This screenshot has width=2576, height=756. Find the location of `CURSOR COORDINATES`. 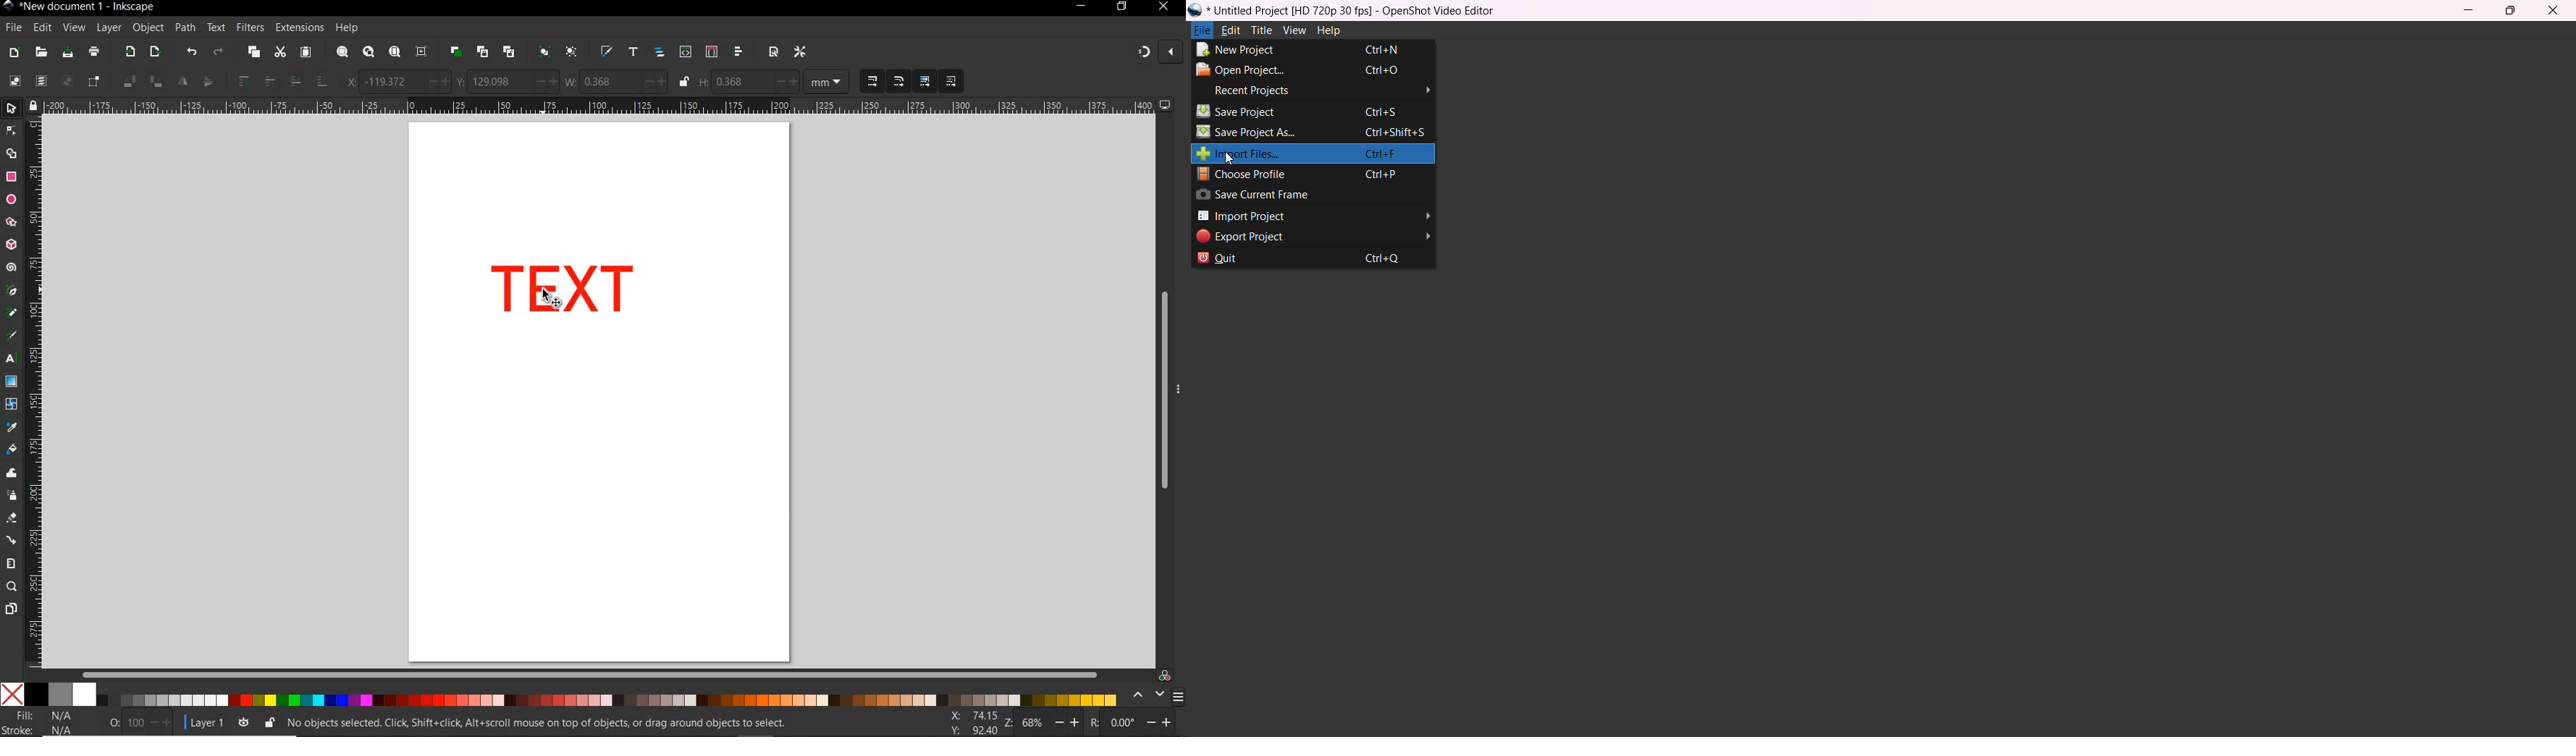

CURSOR COORDINATES is located at coordinates (969, 724).